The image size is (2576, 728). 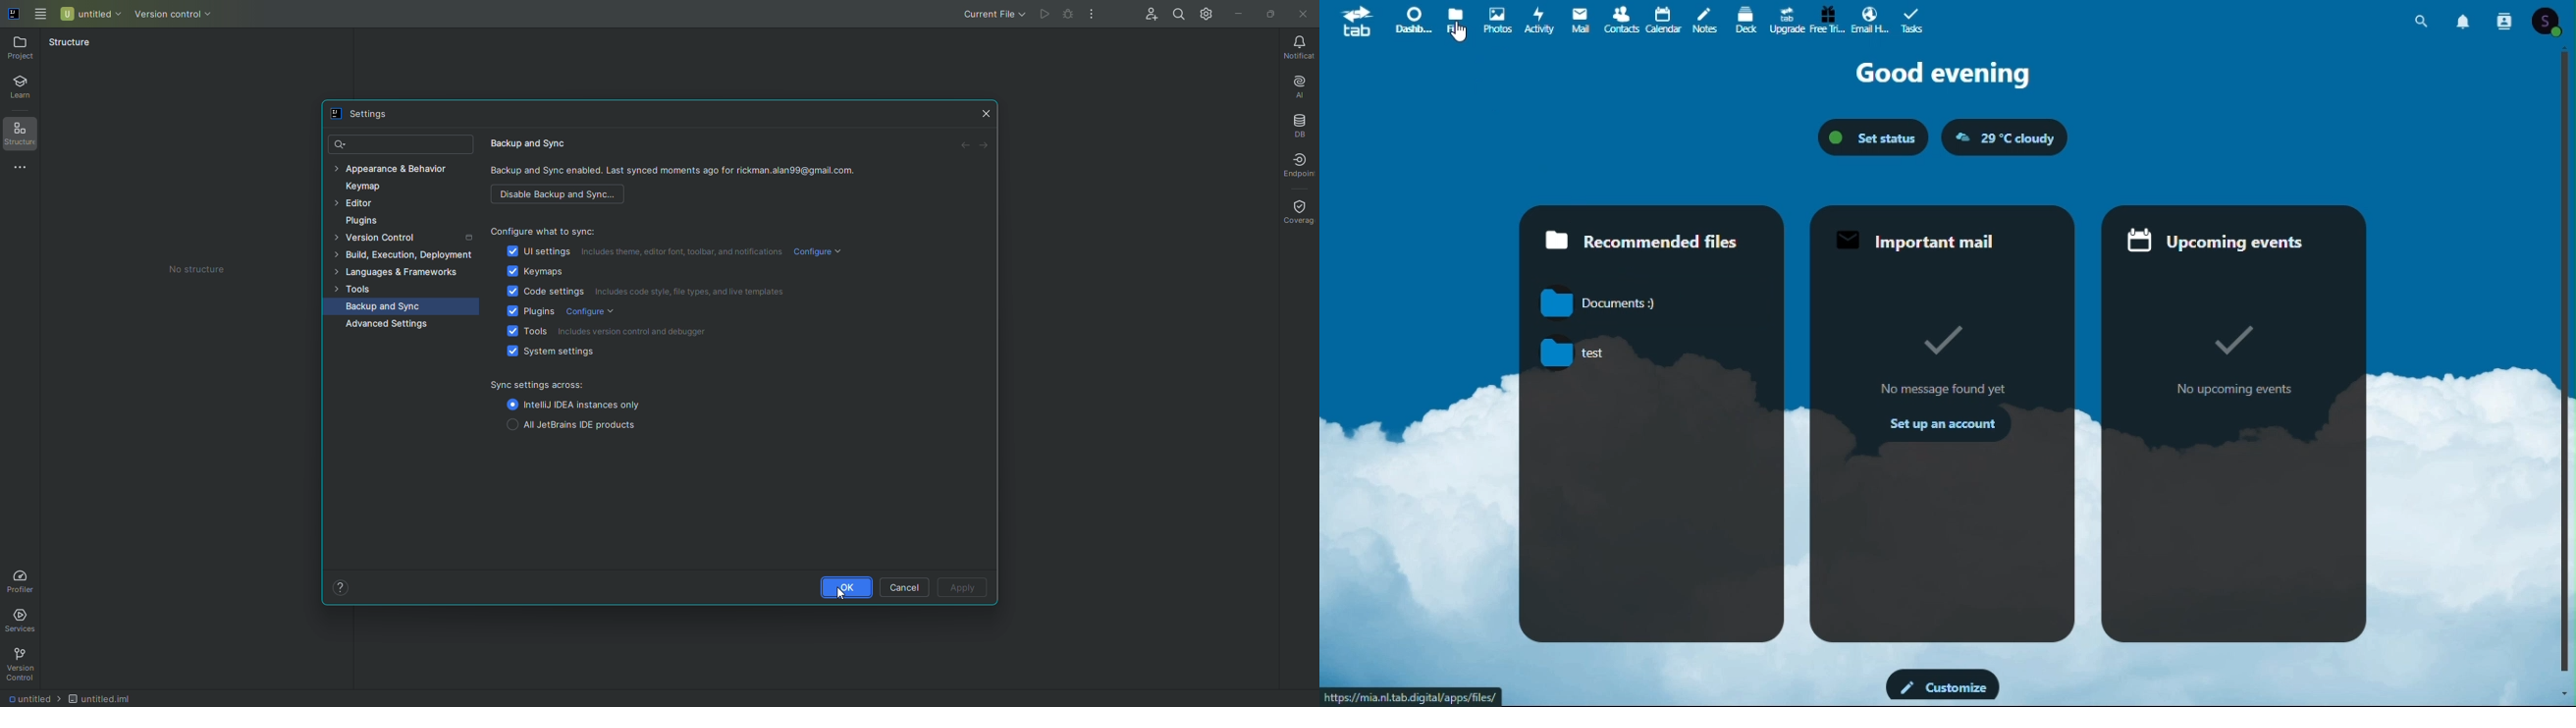 What do you see at coordinates (208, 270) in the screenshot?
I see `No structure` at bounding box center [208, 270].